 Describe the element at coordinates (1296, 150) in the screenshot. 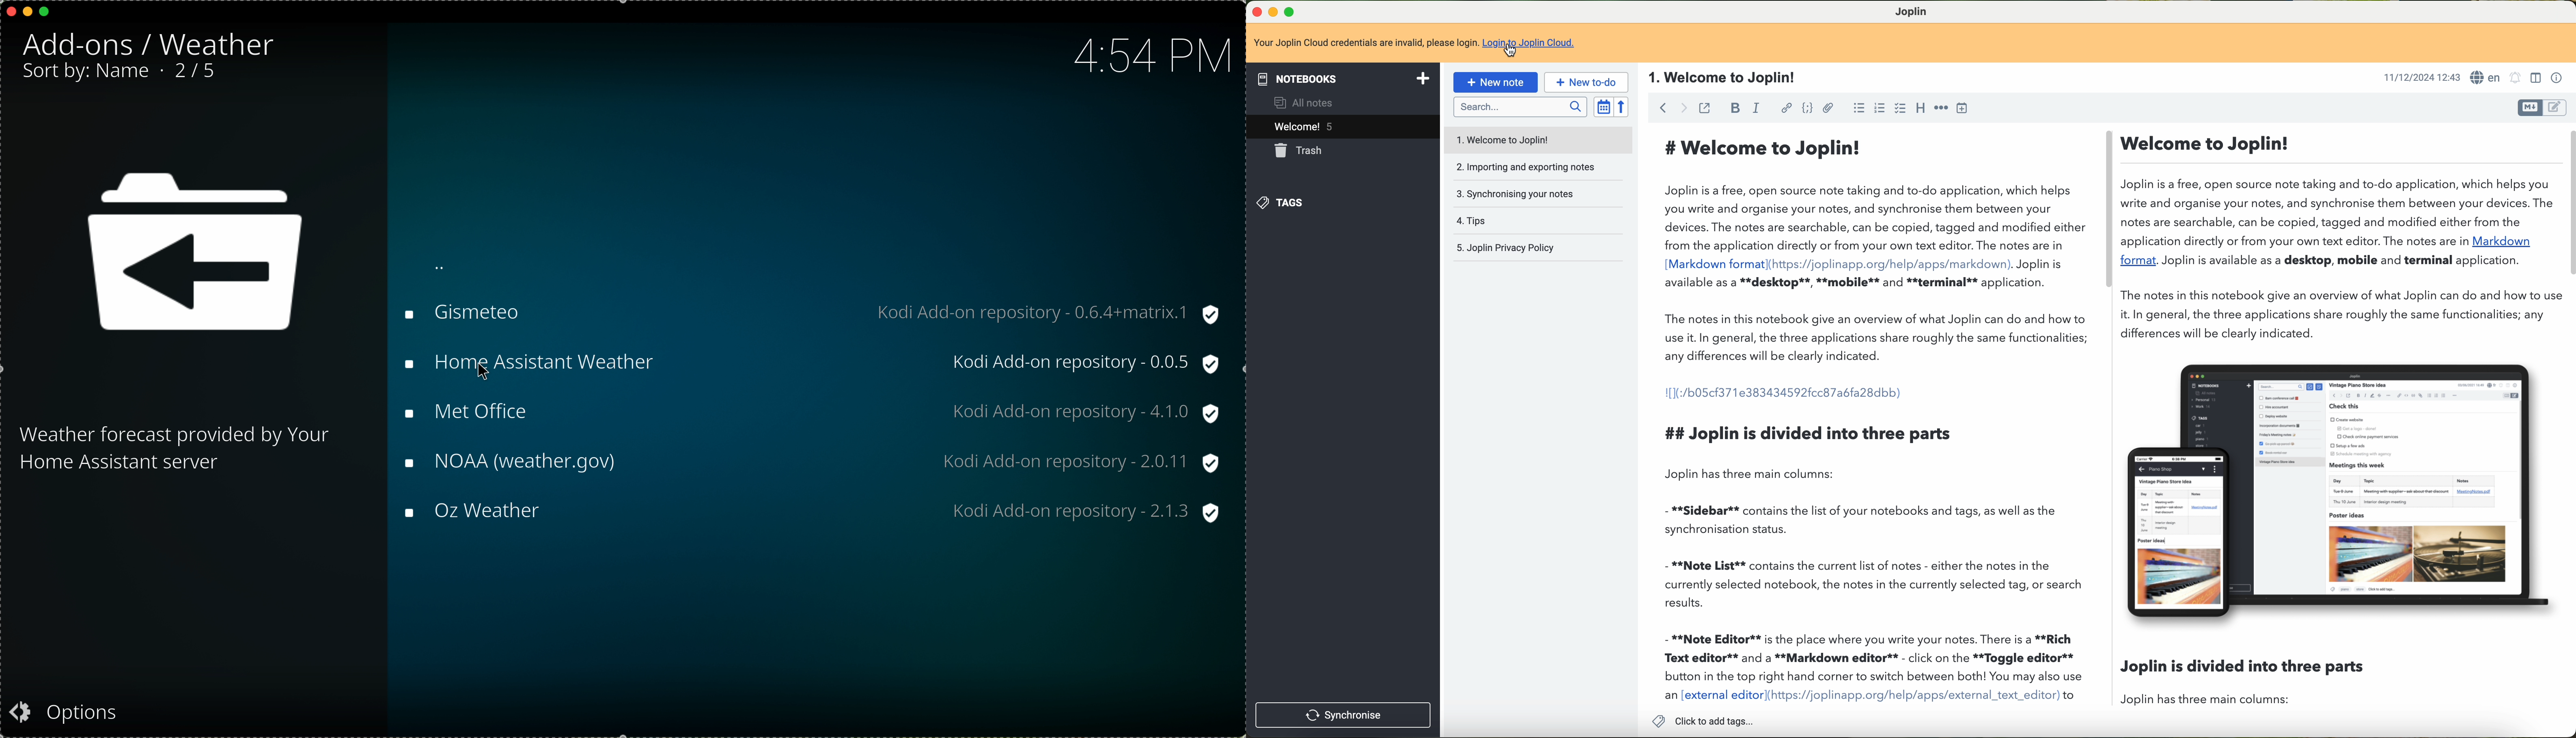

I see `trash` at that location.